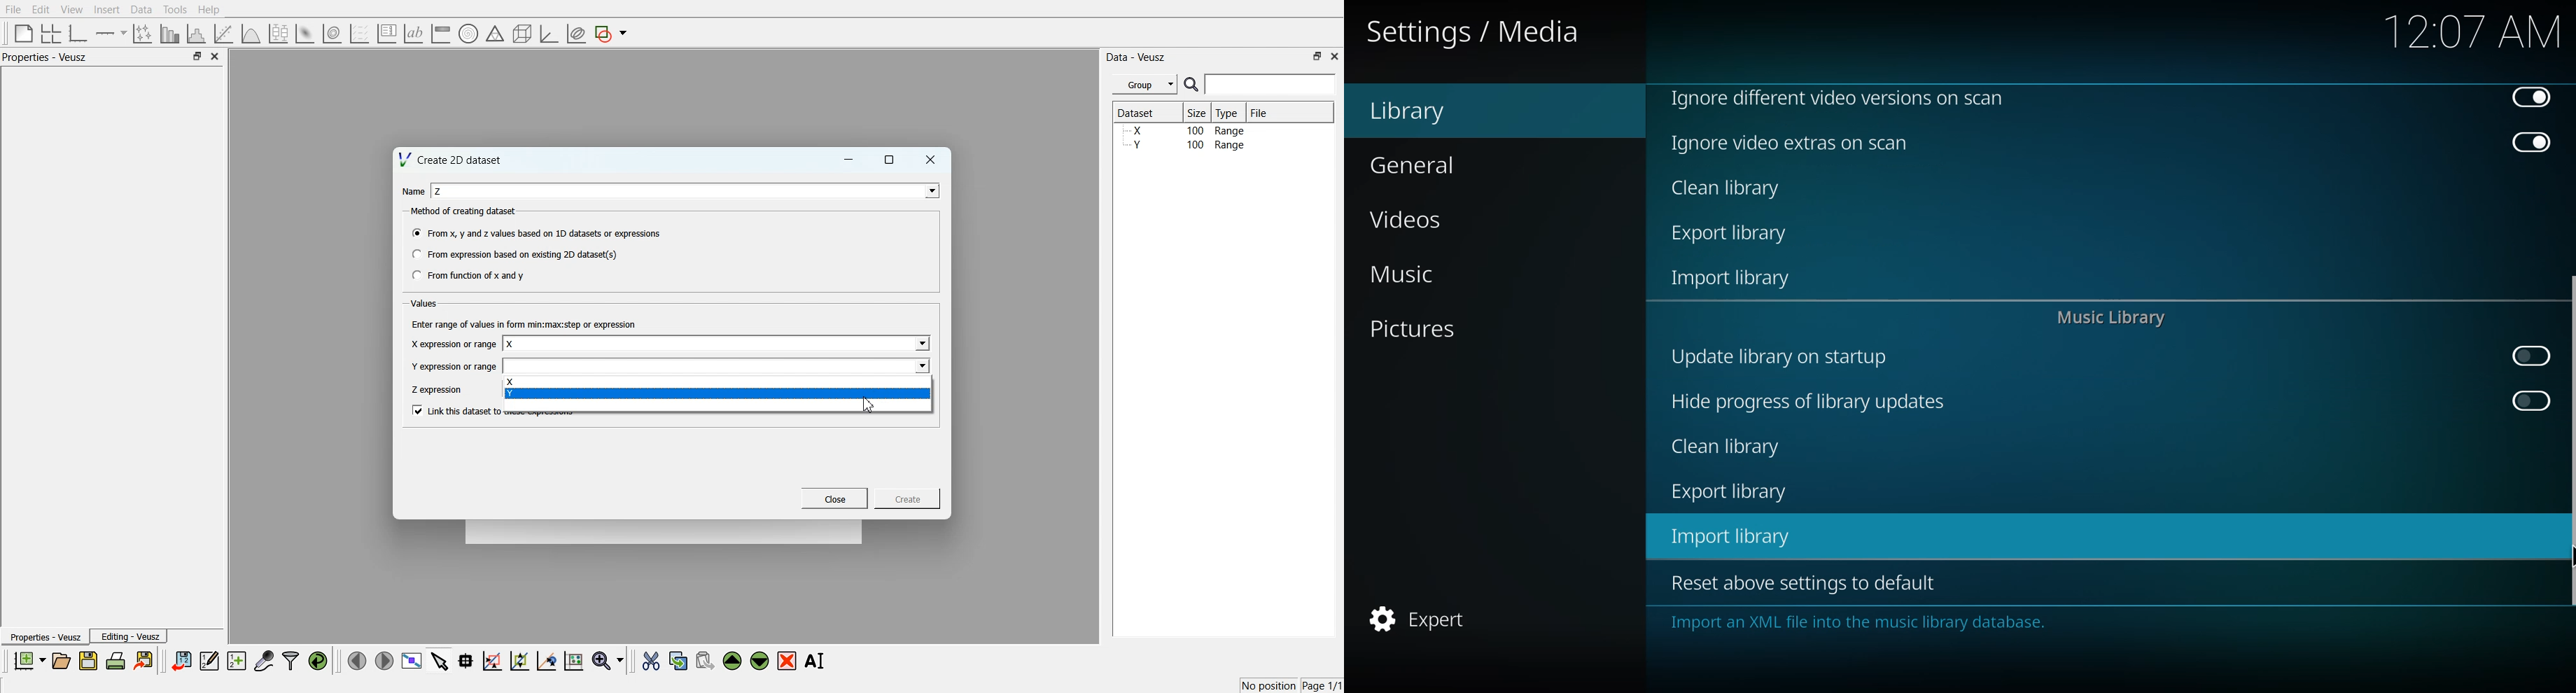 The width and height of the screenshot is (2576, 700). What do you see at coordinates (718, 365) in the screenshot?
I see `Enter name` at bounding box center [718, 365].